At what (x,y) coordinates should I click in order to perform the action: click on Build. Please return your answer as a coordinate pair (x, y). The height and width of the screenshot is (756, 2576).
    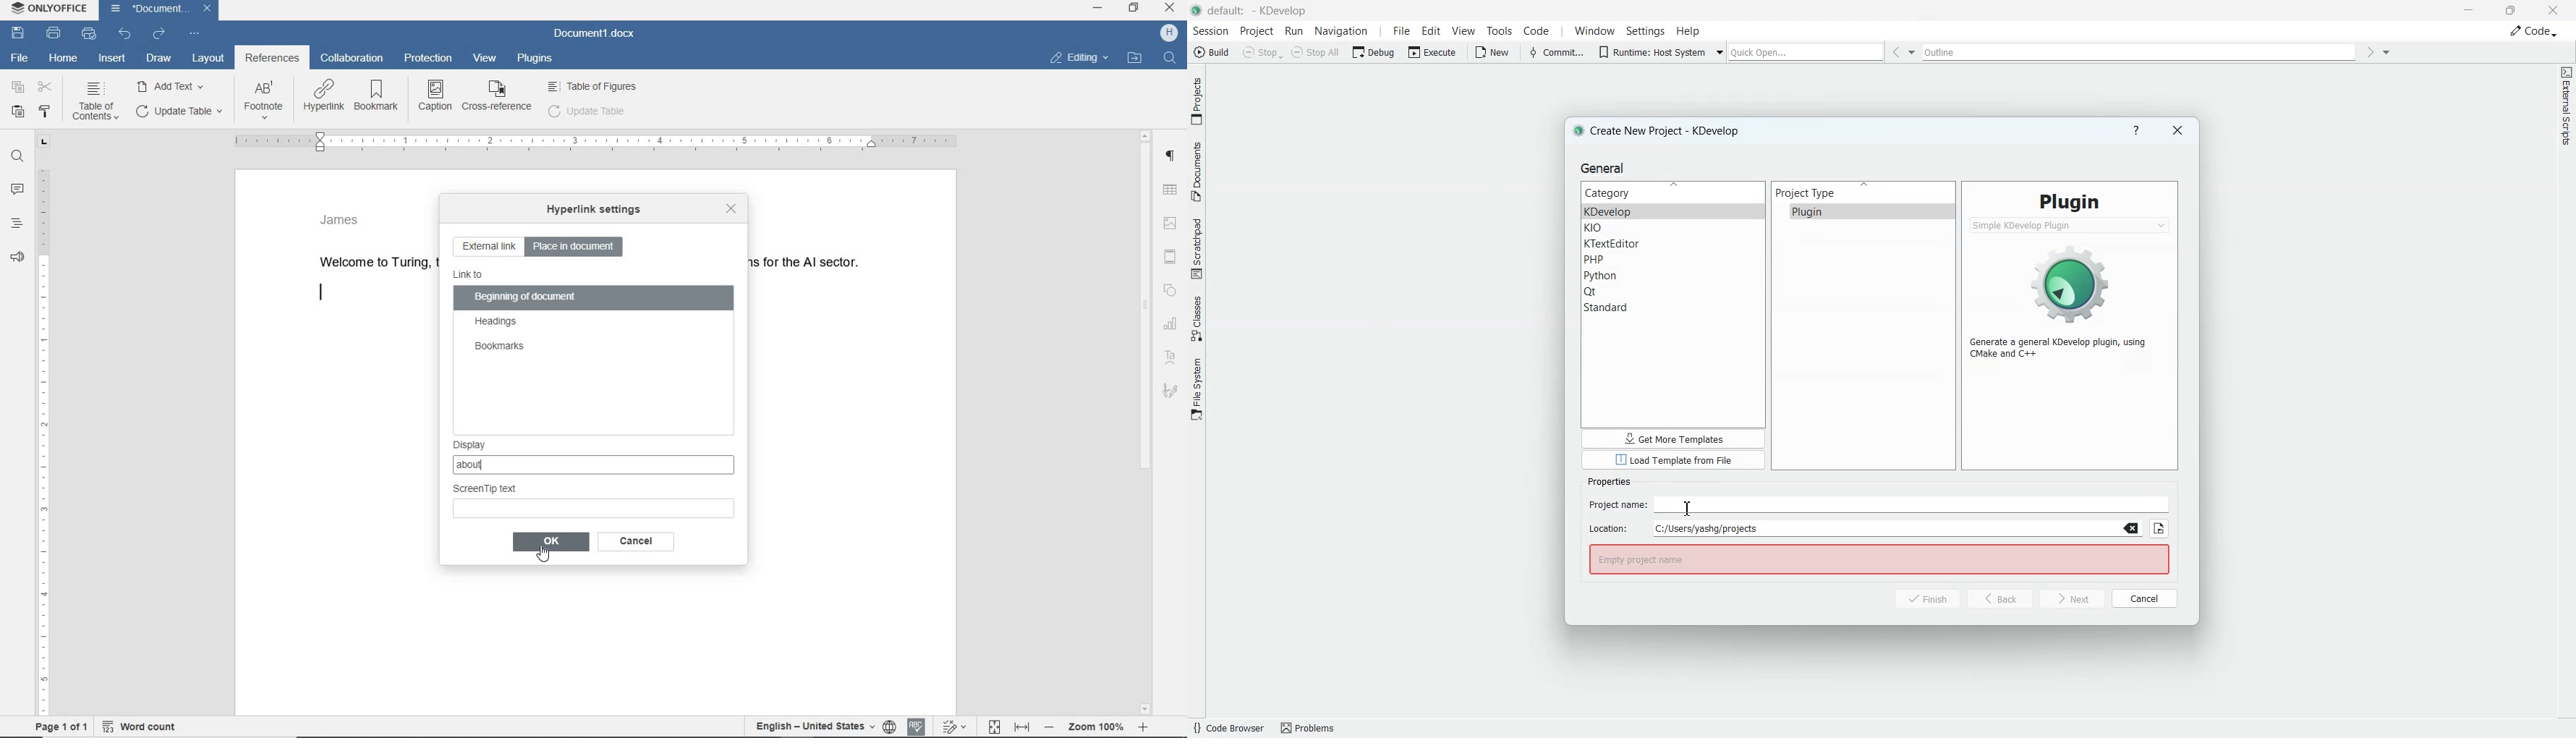
    Looking at the image, I should click on (1210, 51).